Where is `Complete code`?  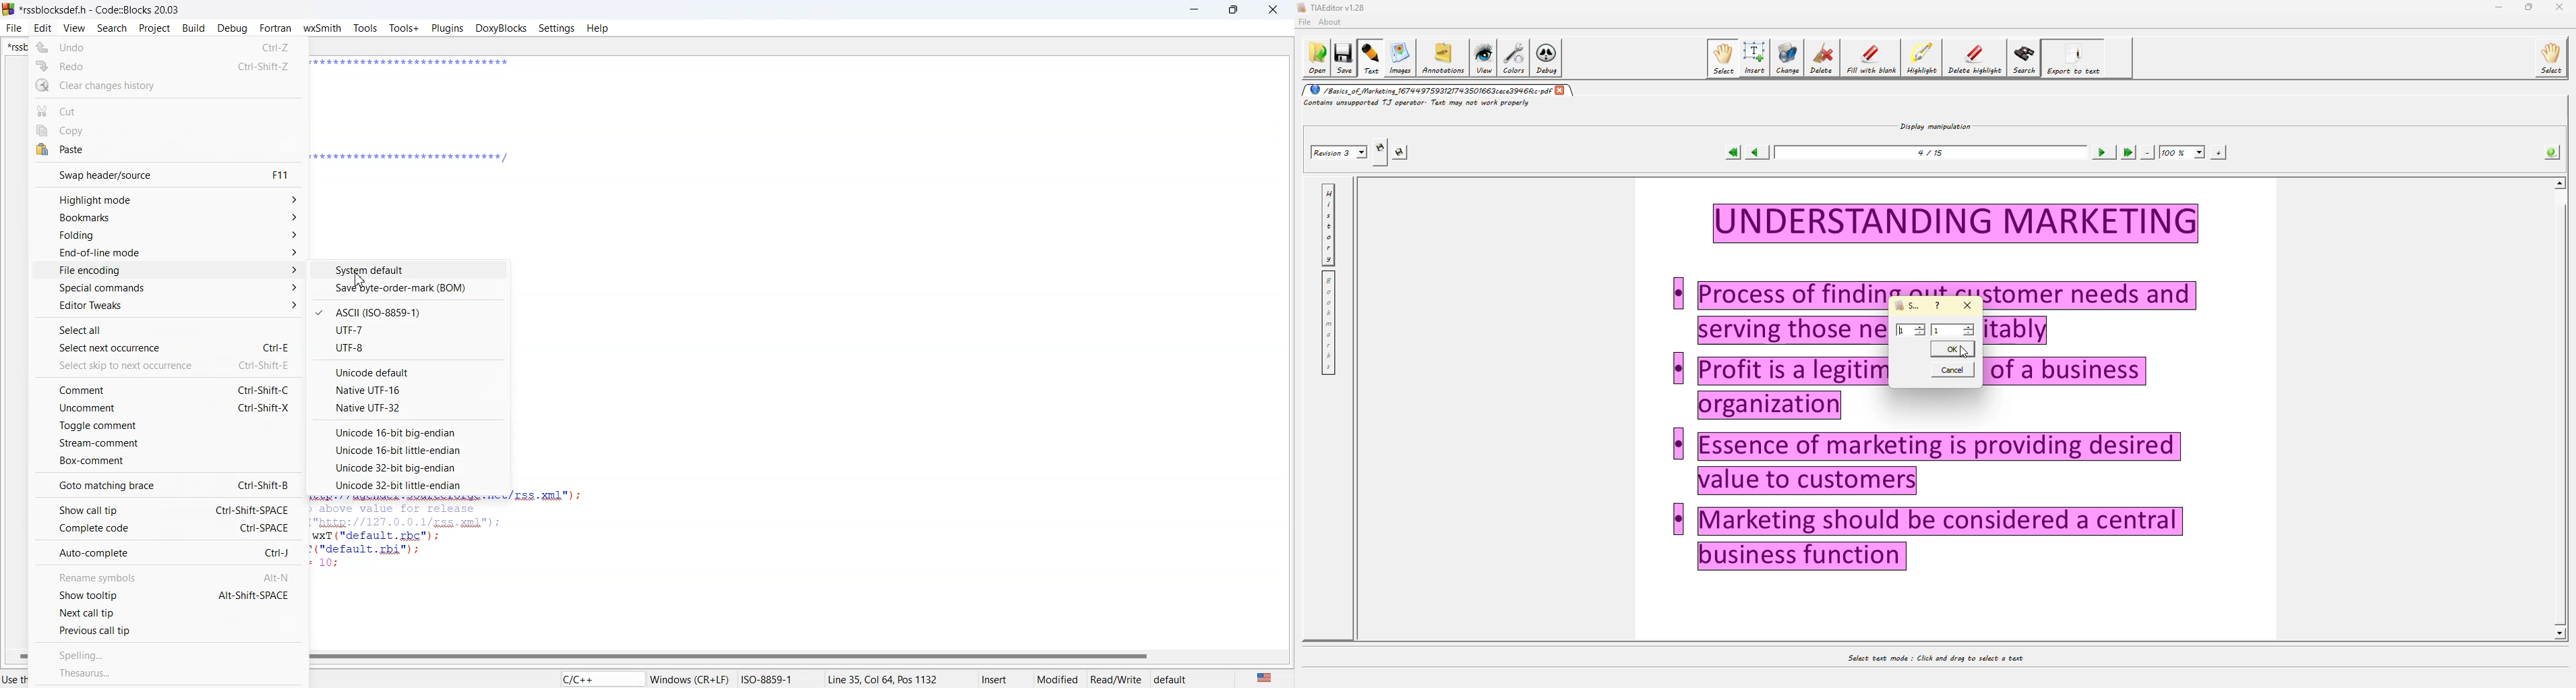
Complete code is located at coordinates (167, 528).